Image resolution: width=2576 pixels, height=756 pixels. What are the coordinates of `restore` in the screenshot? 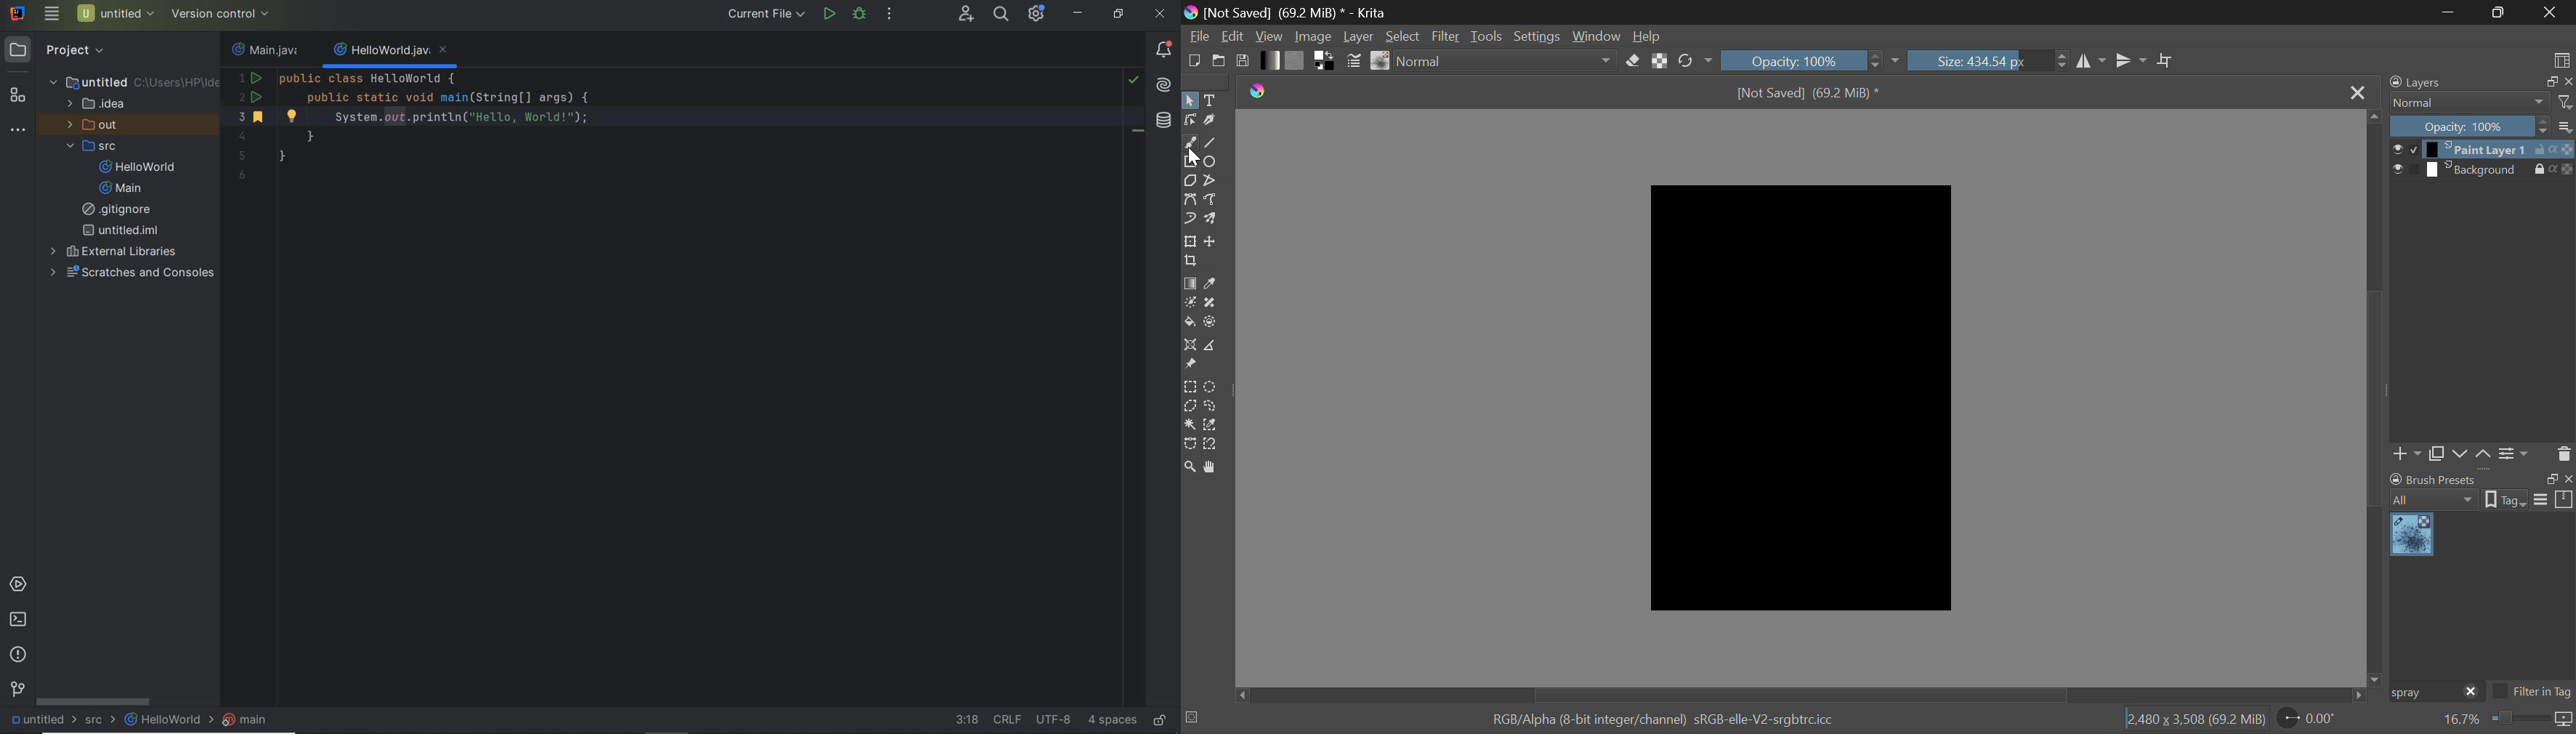 It's located at (2549, 82).